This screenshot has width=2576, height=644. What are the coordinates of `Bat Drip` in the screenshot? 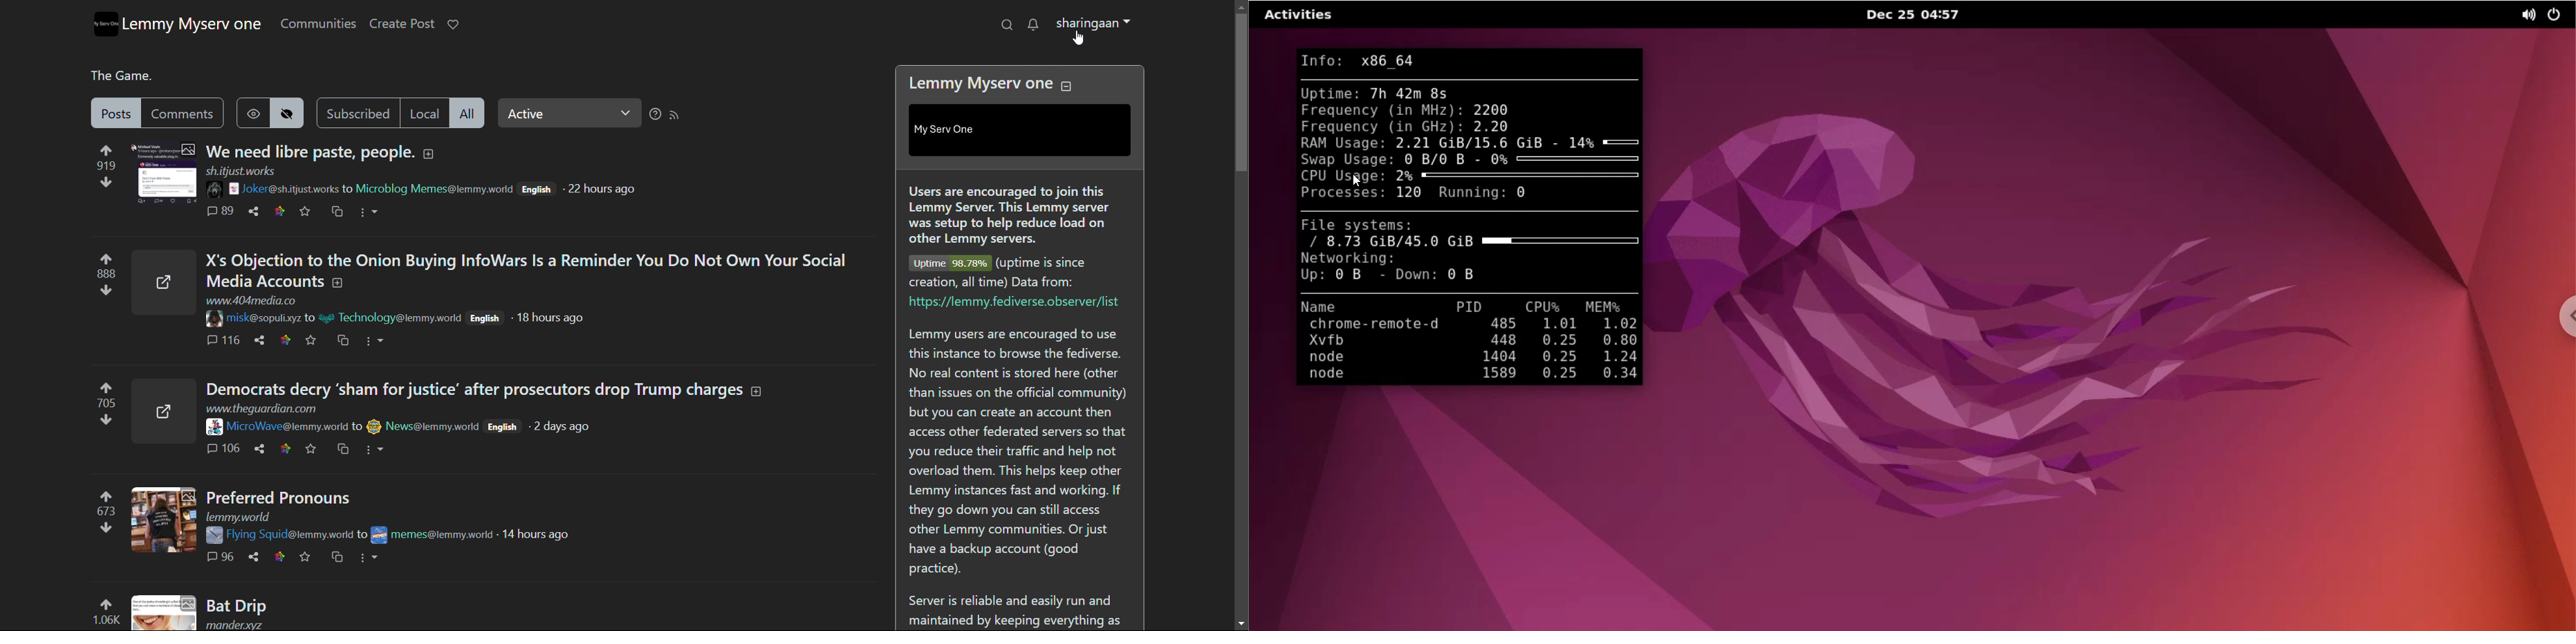 It's located at (243, 604).